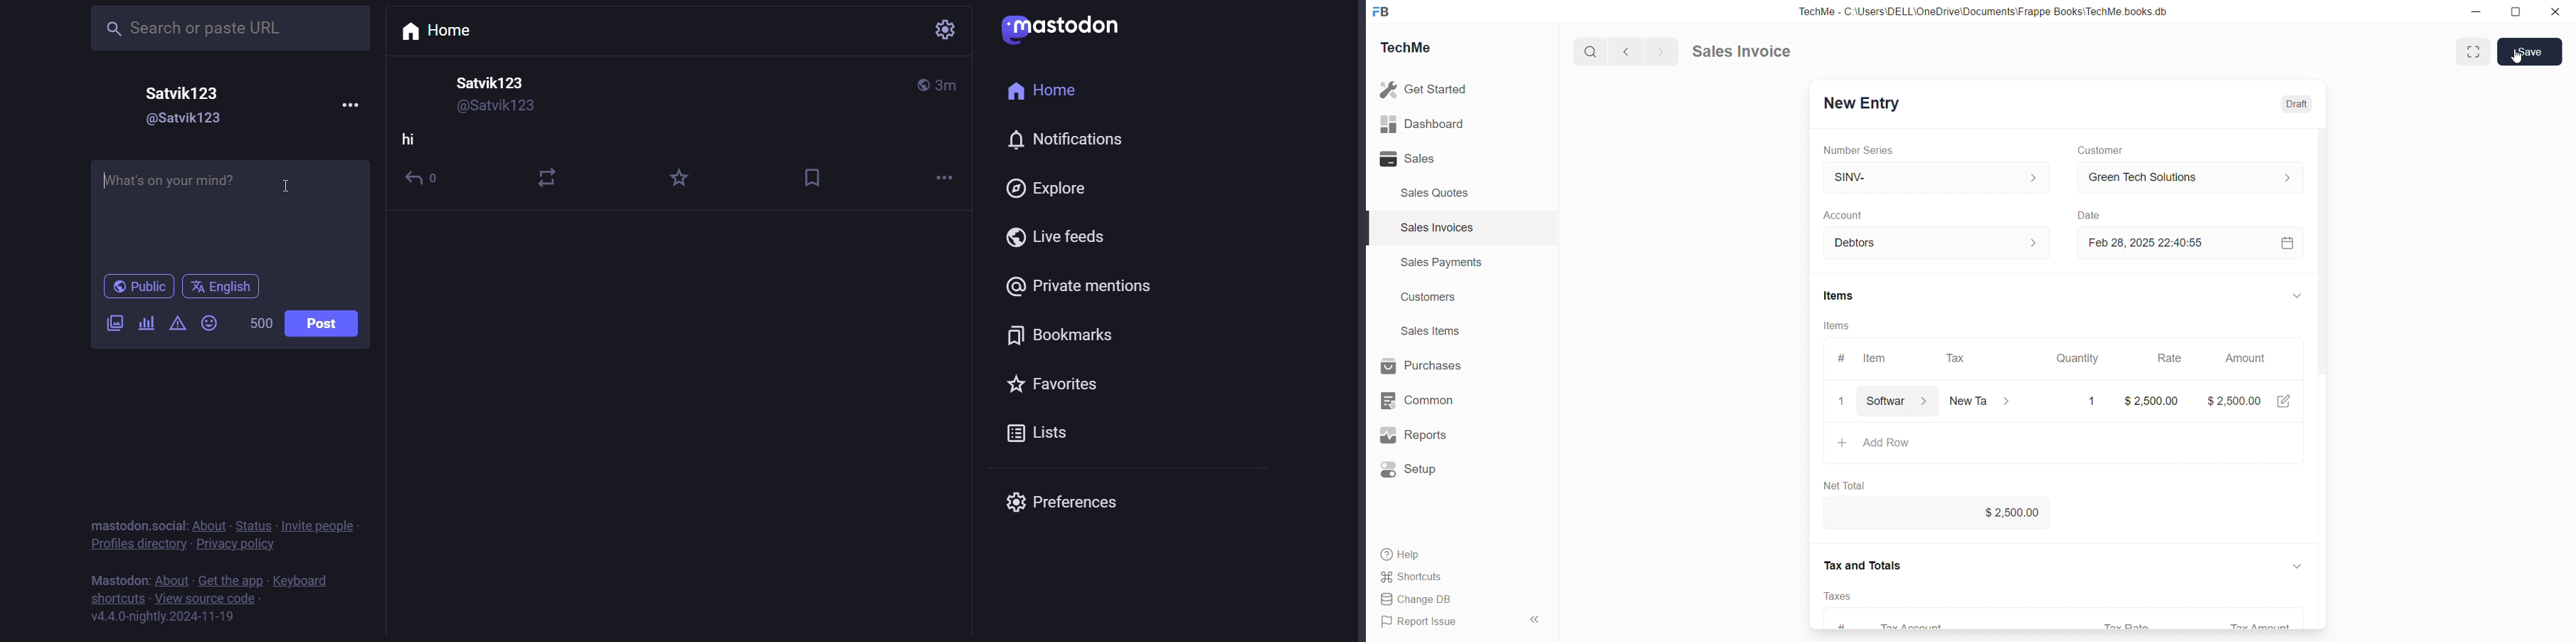  I want to click on $2,500.00, so click(1938, 511).